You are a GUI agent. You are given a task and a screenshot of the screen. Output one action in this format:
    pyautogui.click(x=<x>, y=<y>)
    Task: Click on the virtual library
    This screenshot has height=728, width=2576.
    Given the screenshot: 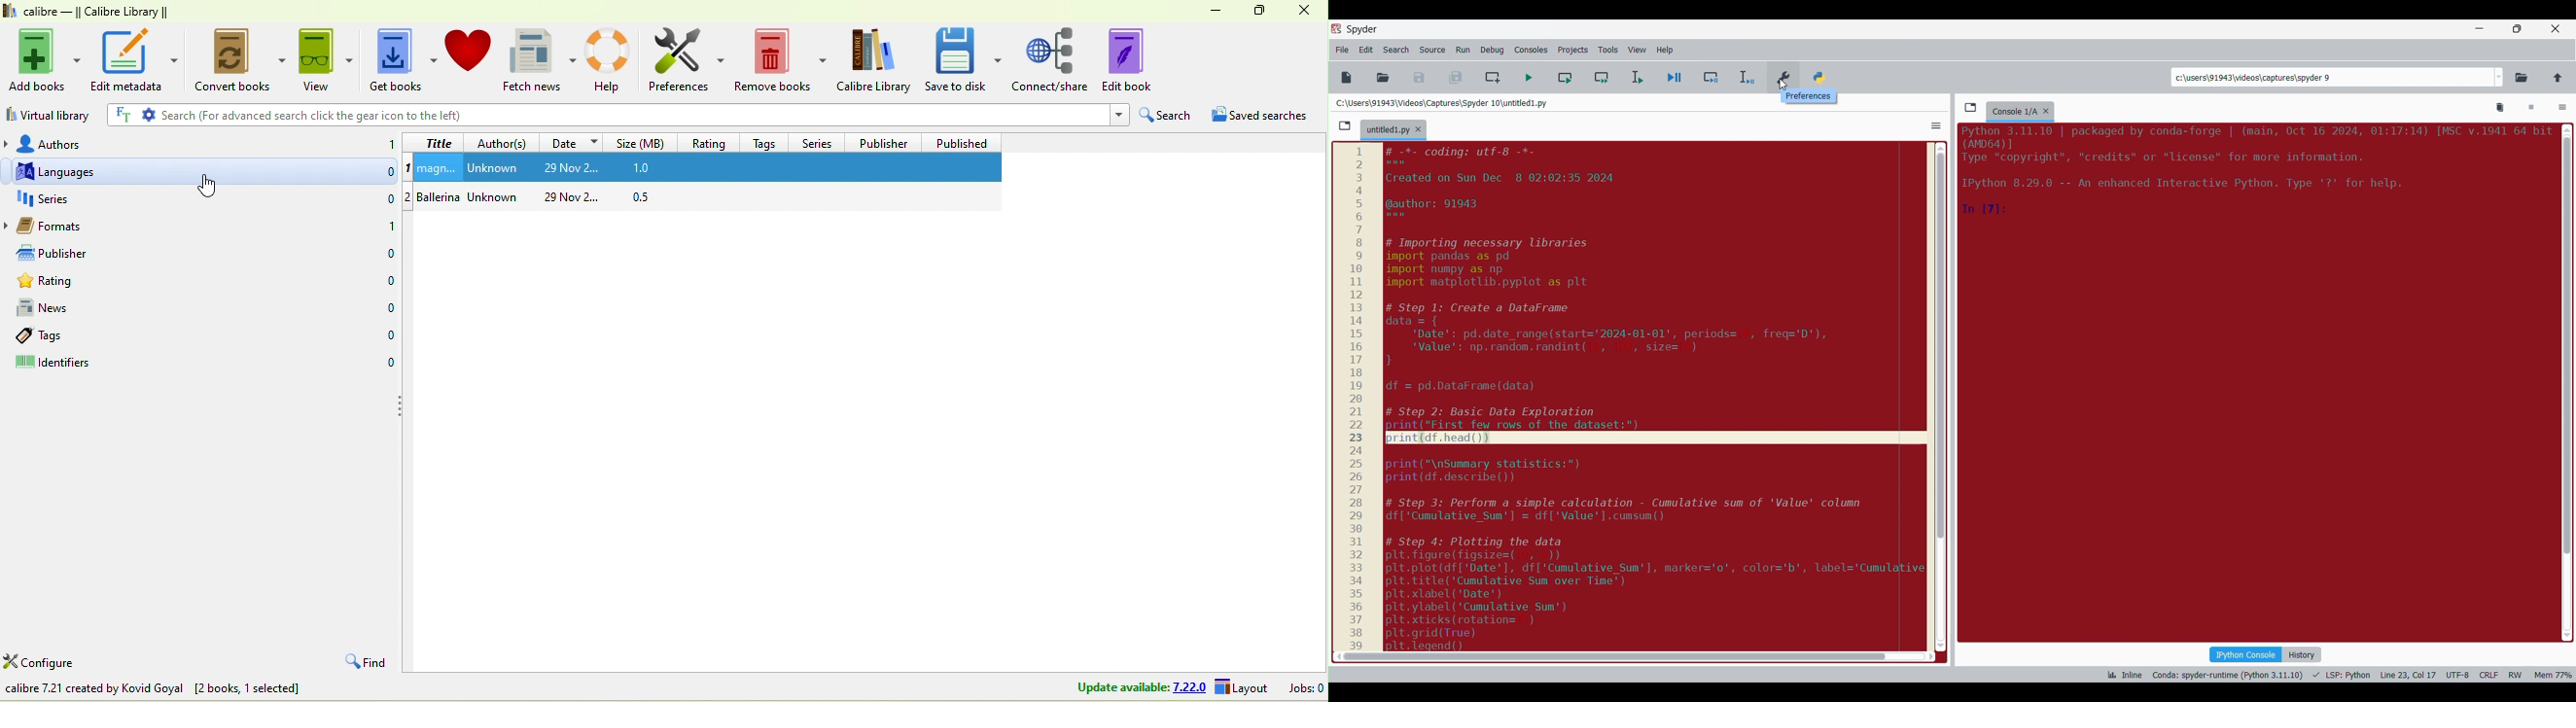 What is the action you would take?
    pyautogui.click(x=51, y=114)
    